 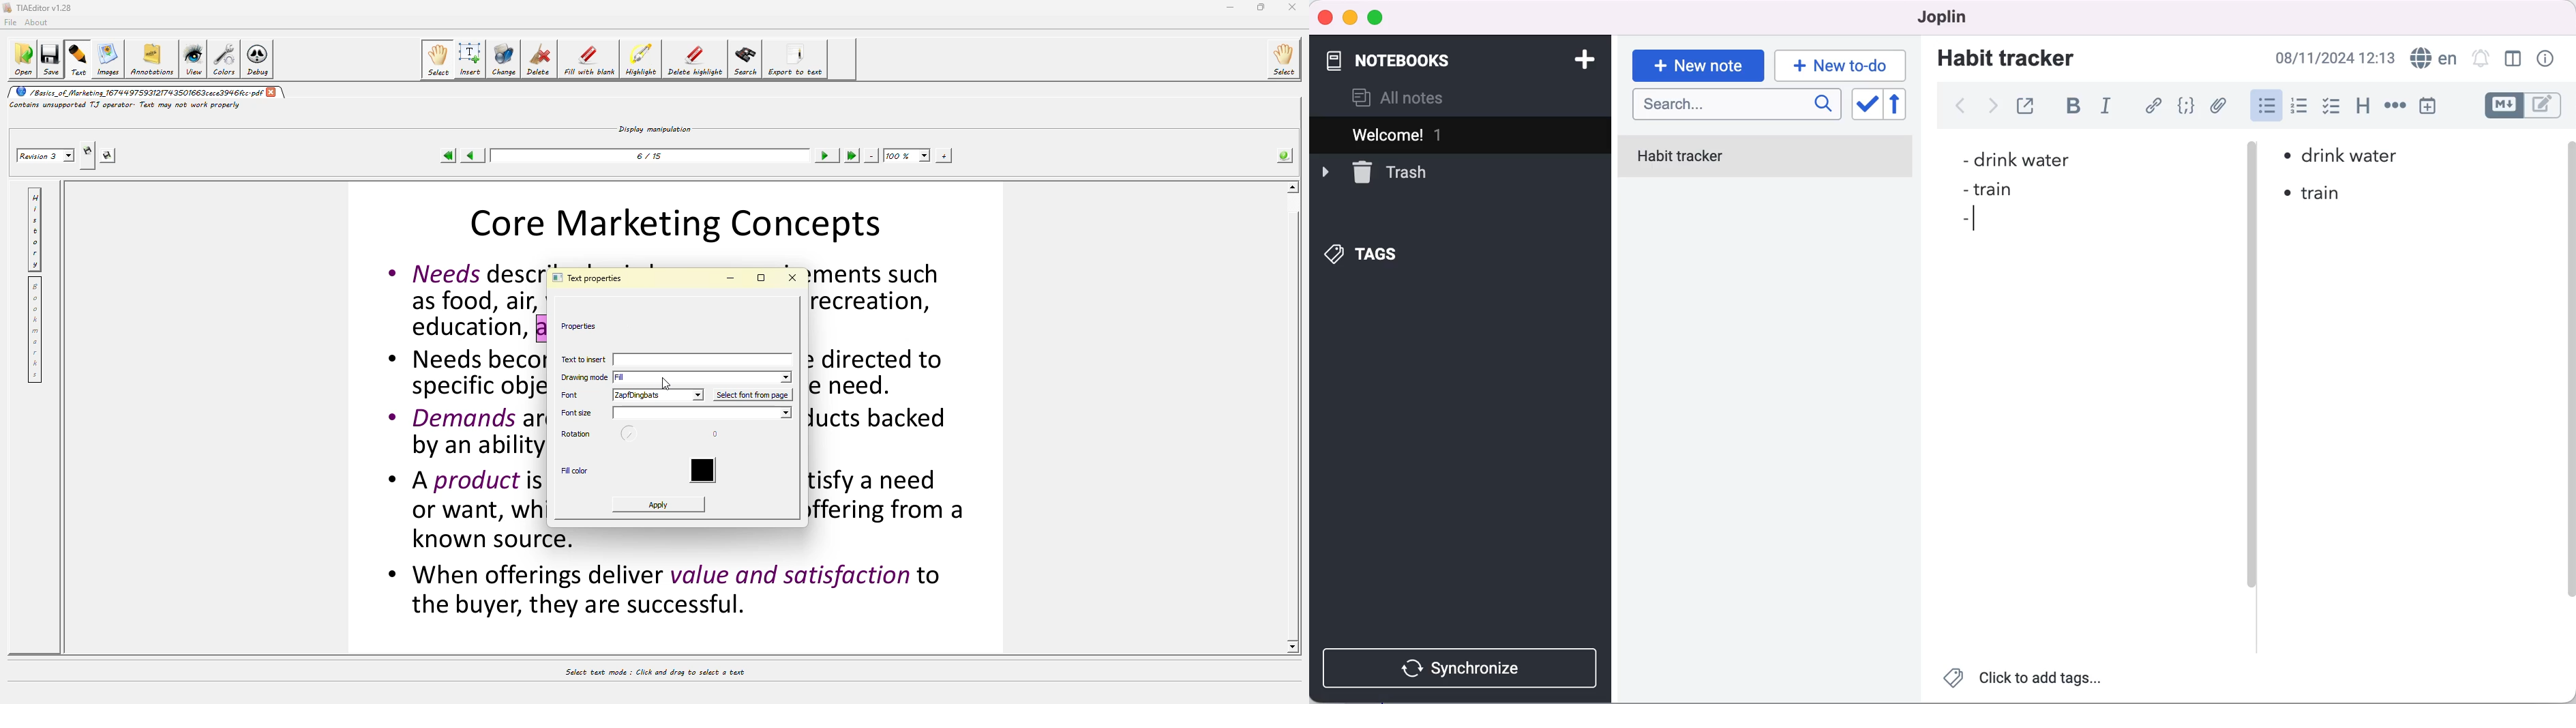 What do you see at coordinates (1960, 106) in the screenshot?
I see `back` at bounding box center [1960, 106].